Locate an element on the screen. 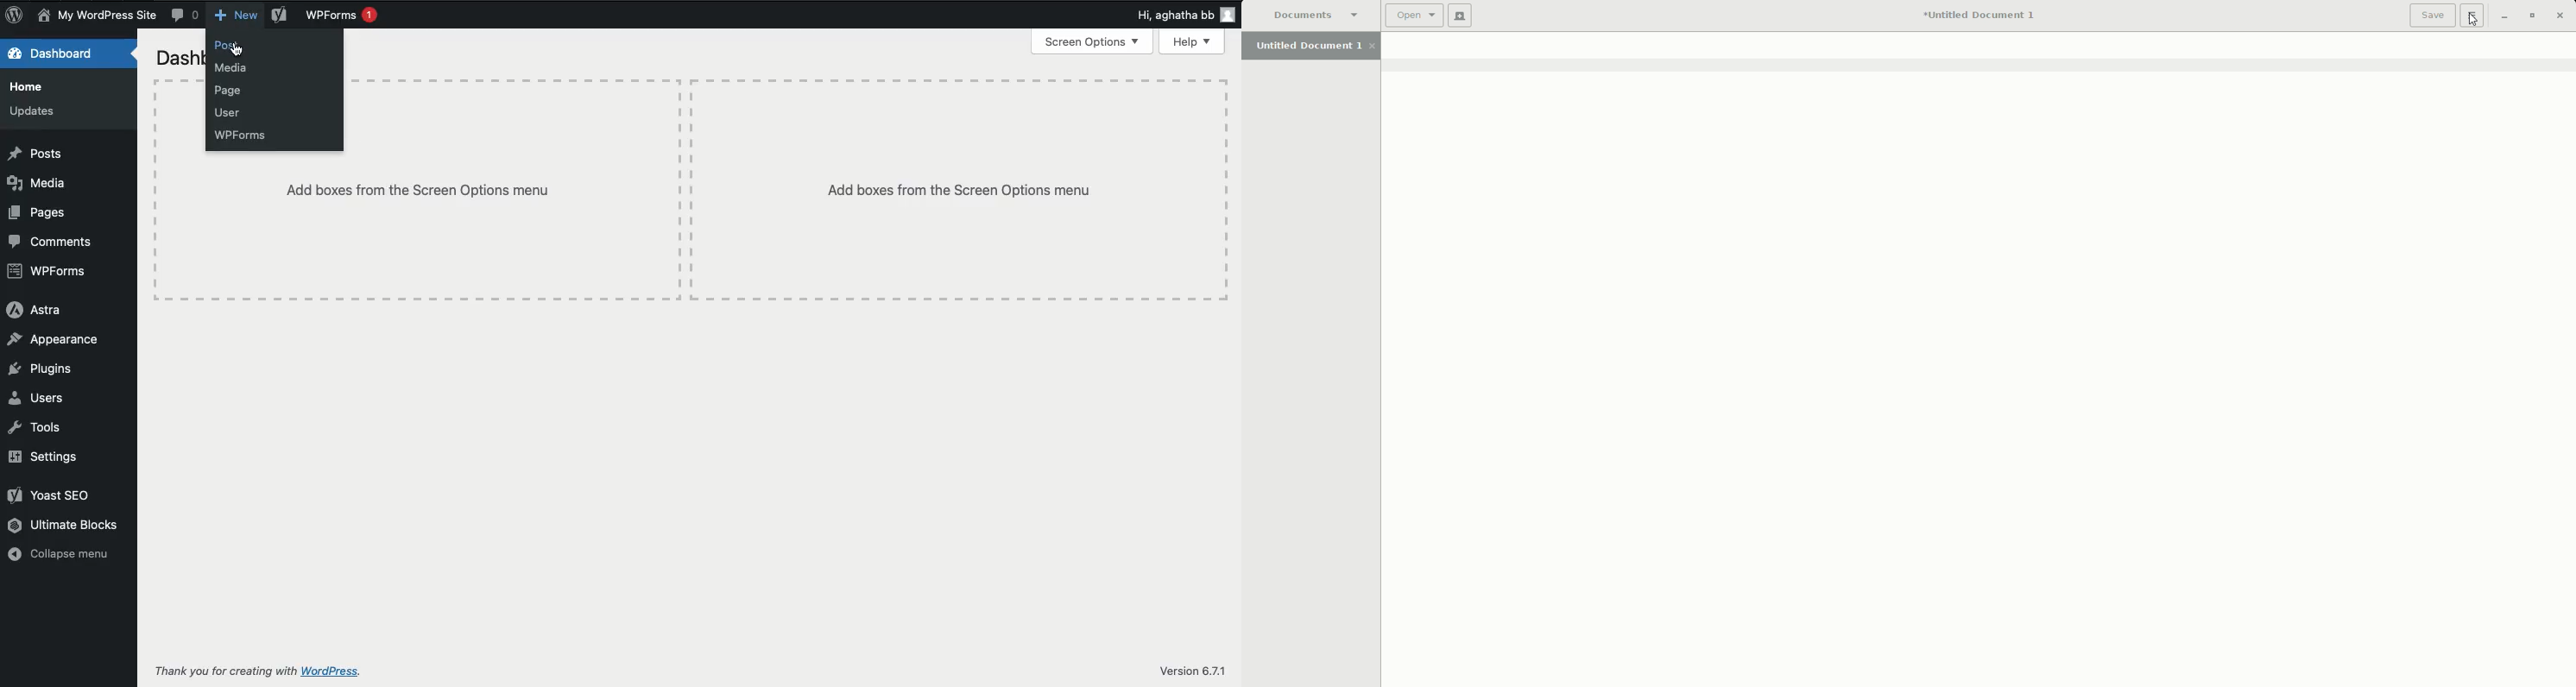 The height and width of the screenshot is (700, 2576). Click is located at coordinates (237, 51).